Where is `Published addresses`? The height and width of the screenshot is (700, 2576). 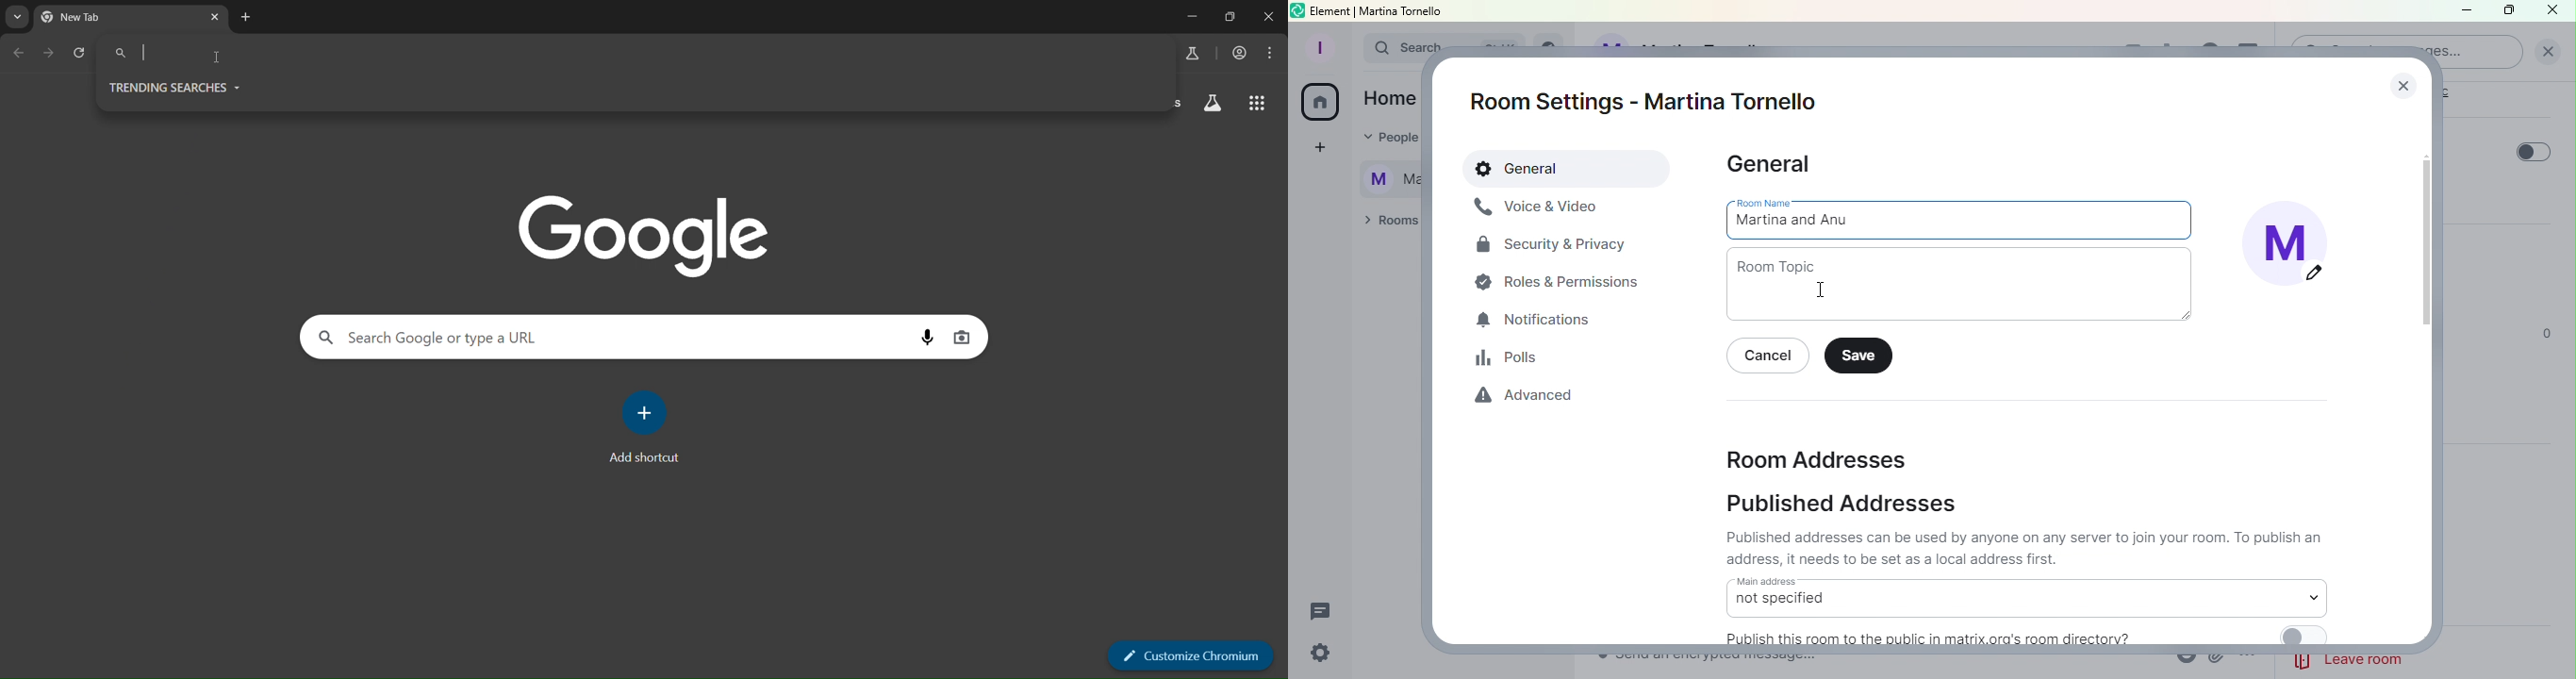 Published addresses is located at coordinates (1845, 505).